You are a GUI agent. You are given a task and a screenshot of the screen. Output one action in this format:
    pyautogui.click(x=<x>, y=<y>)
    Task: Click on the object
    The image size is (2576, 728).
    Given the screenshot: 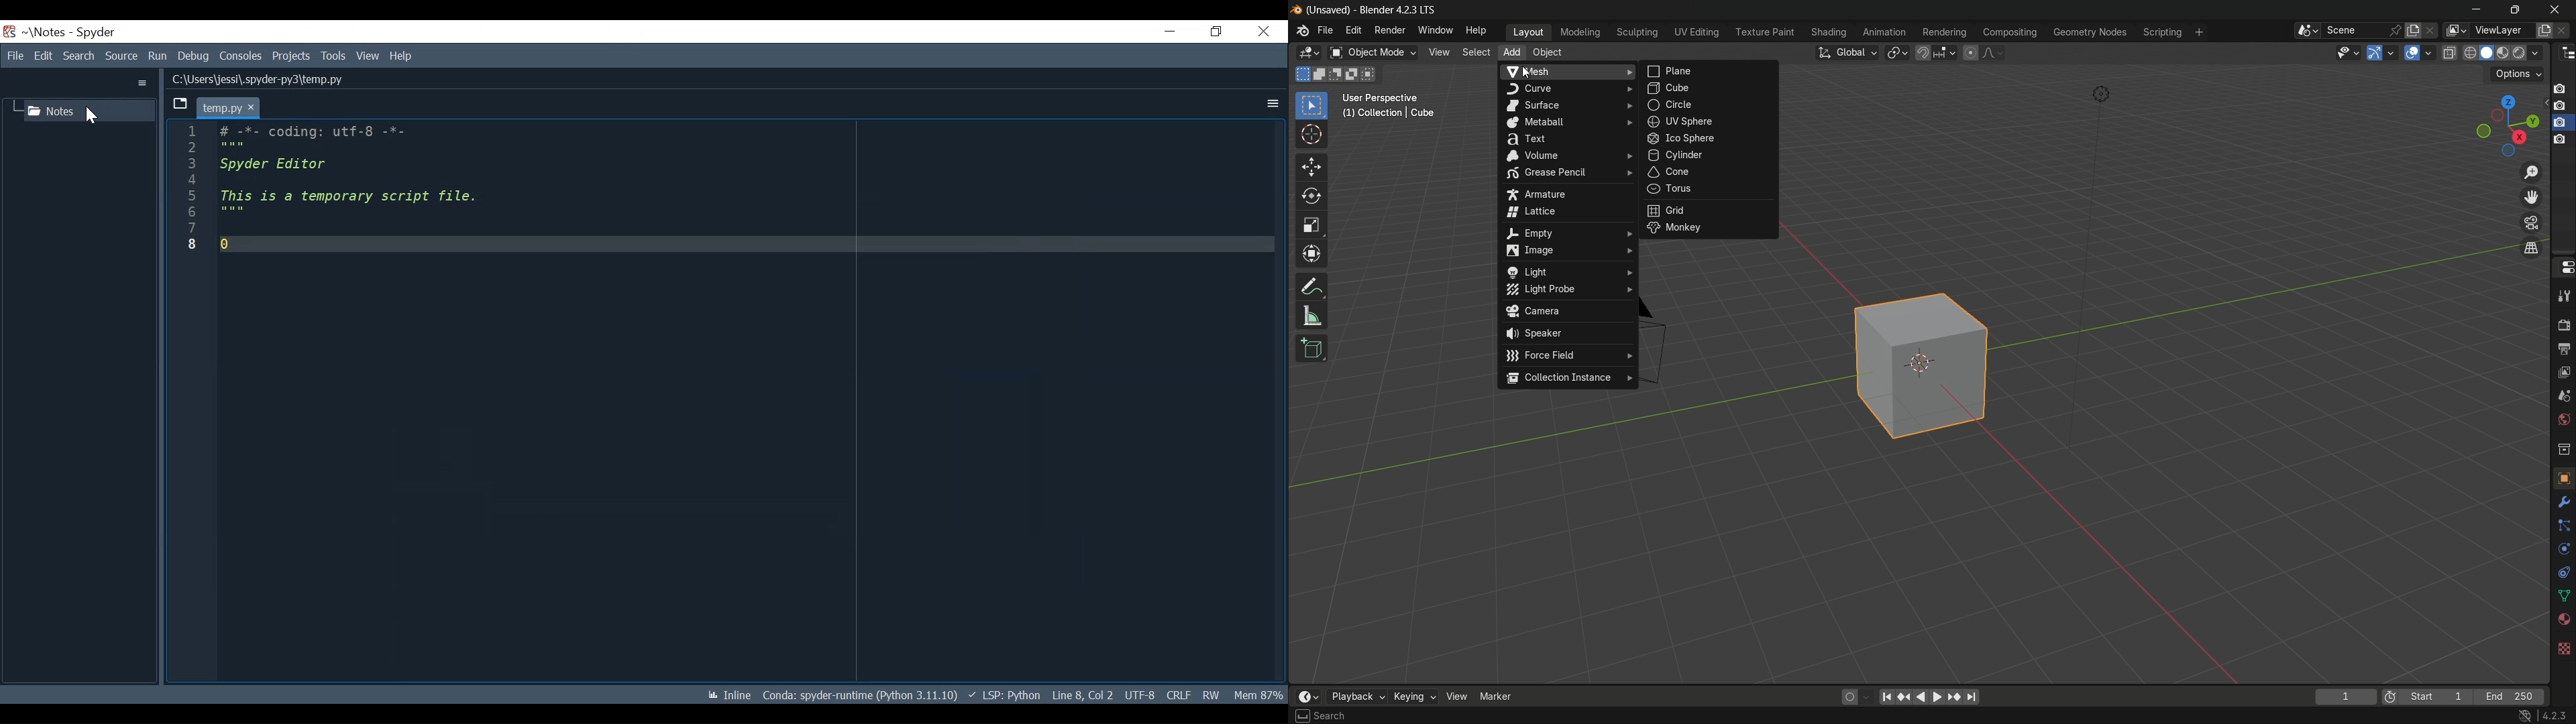 What is the action you would take?
    pyautogui.click(x=2563, y=477)
    